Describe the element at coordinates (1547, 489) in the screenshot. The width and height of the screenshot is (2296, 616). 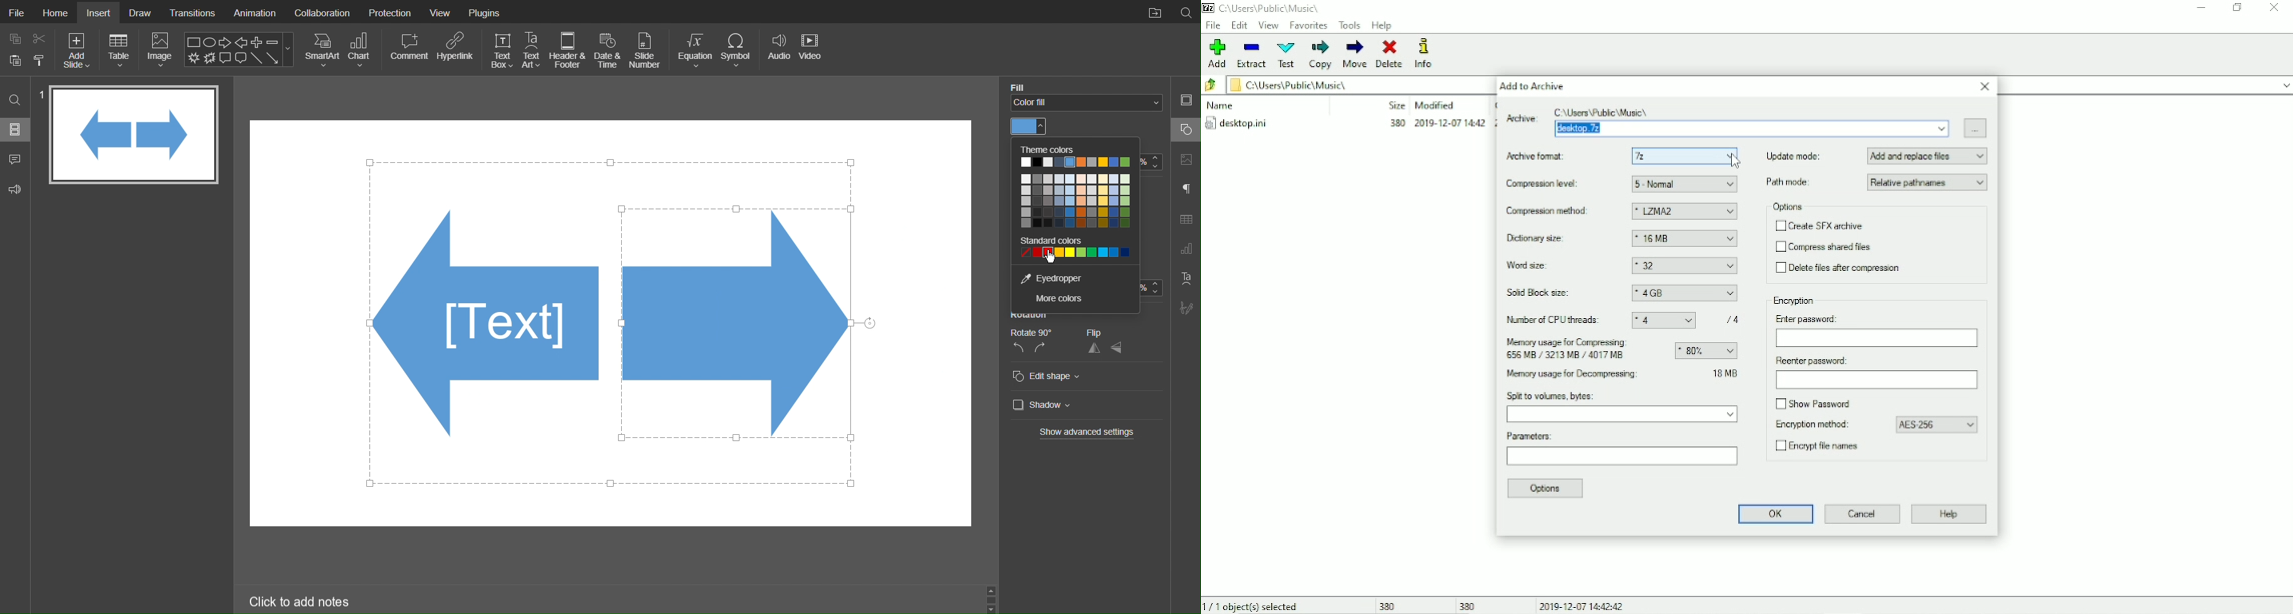
I see `Options` at that location.